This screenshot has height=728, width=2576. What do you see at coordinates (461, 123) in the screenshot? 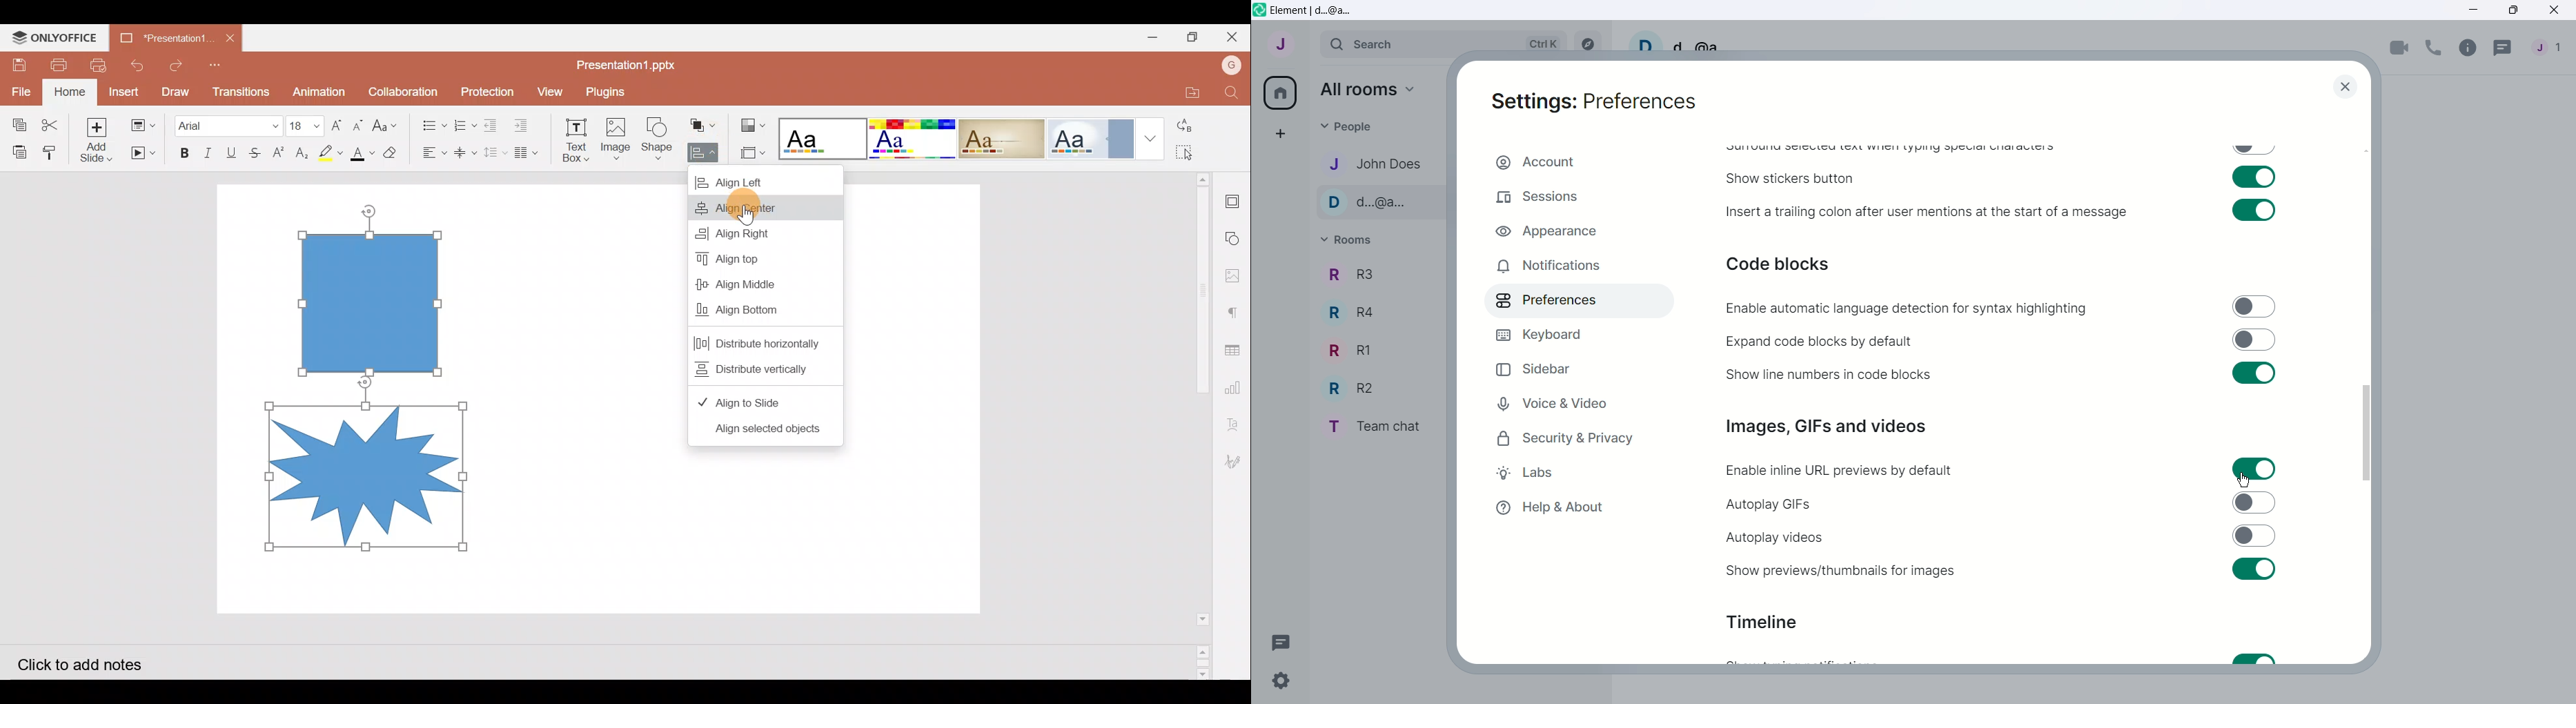
I see `Numbering` at bounding box center [461, 123].